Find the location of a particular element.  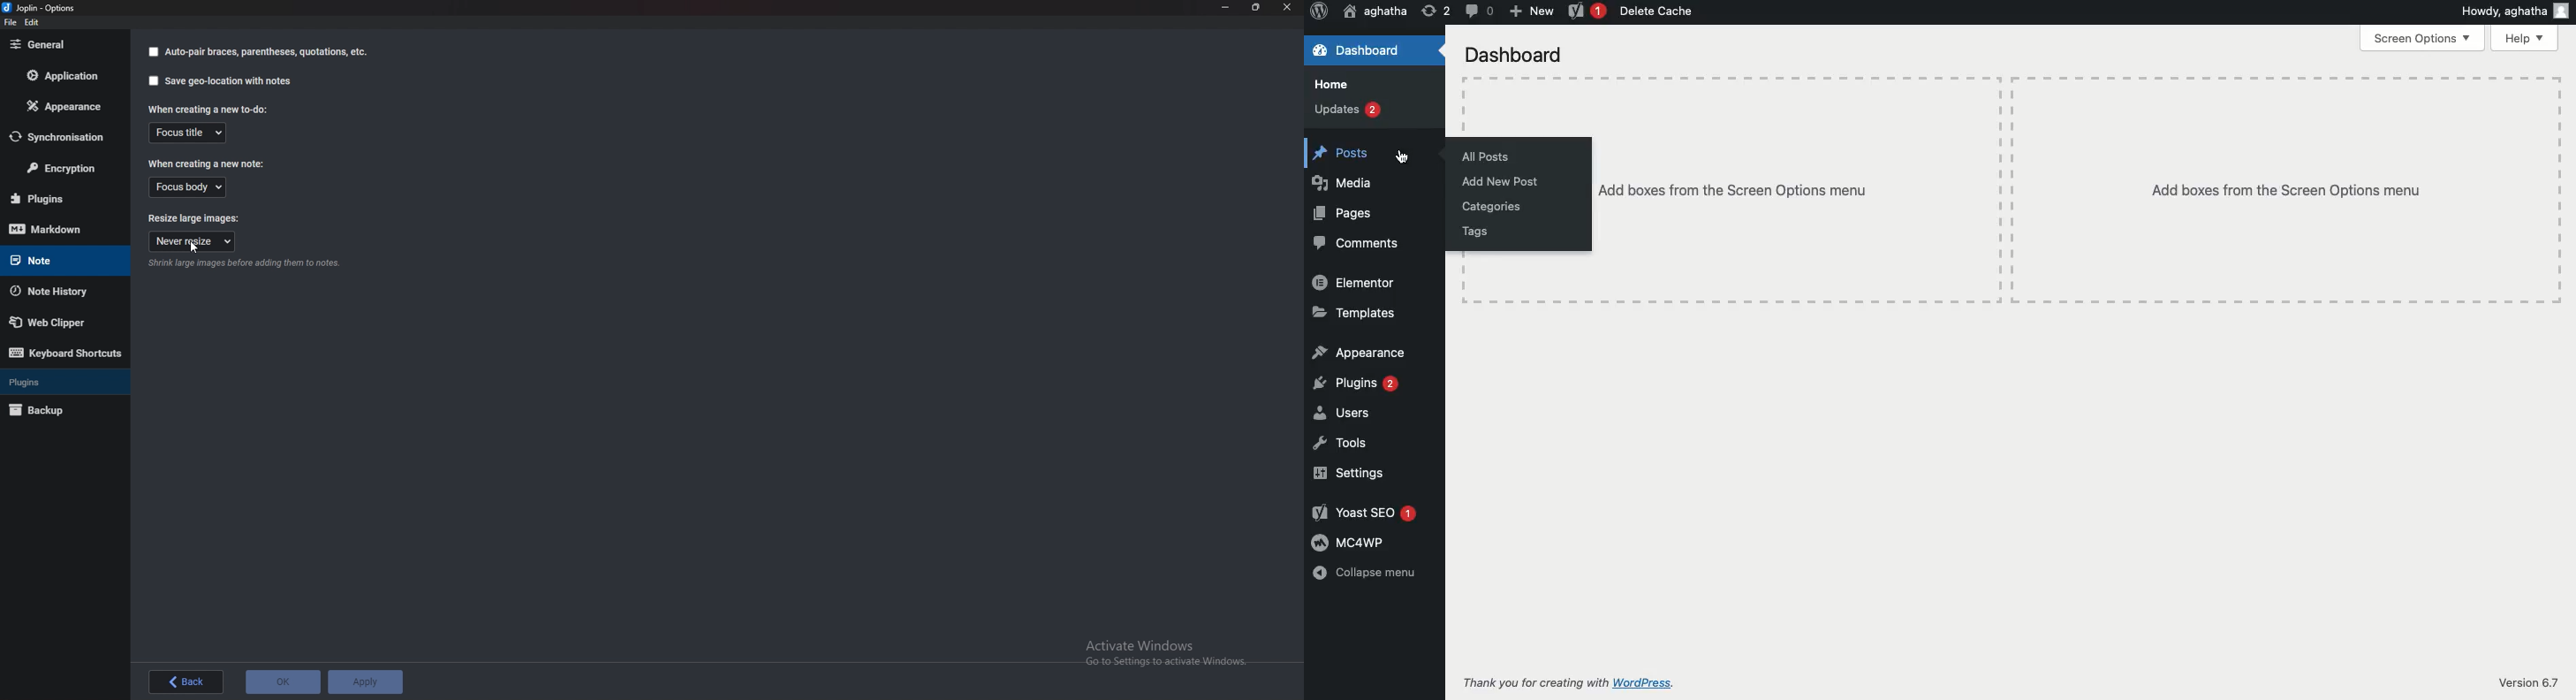

Edit is located at coordinates (32, 22).